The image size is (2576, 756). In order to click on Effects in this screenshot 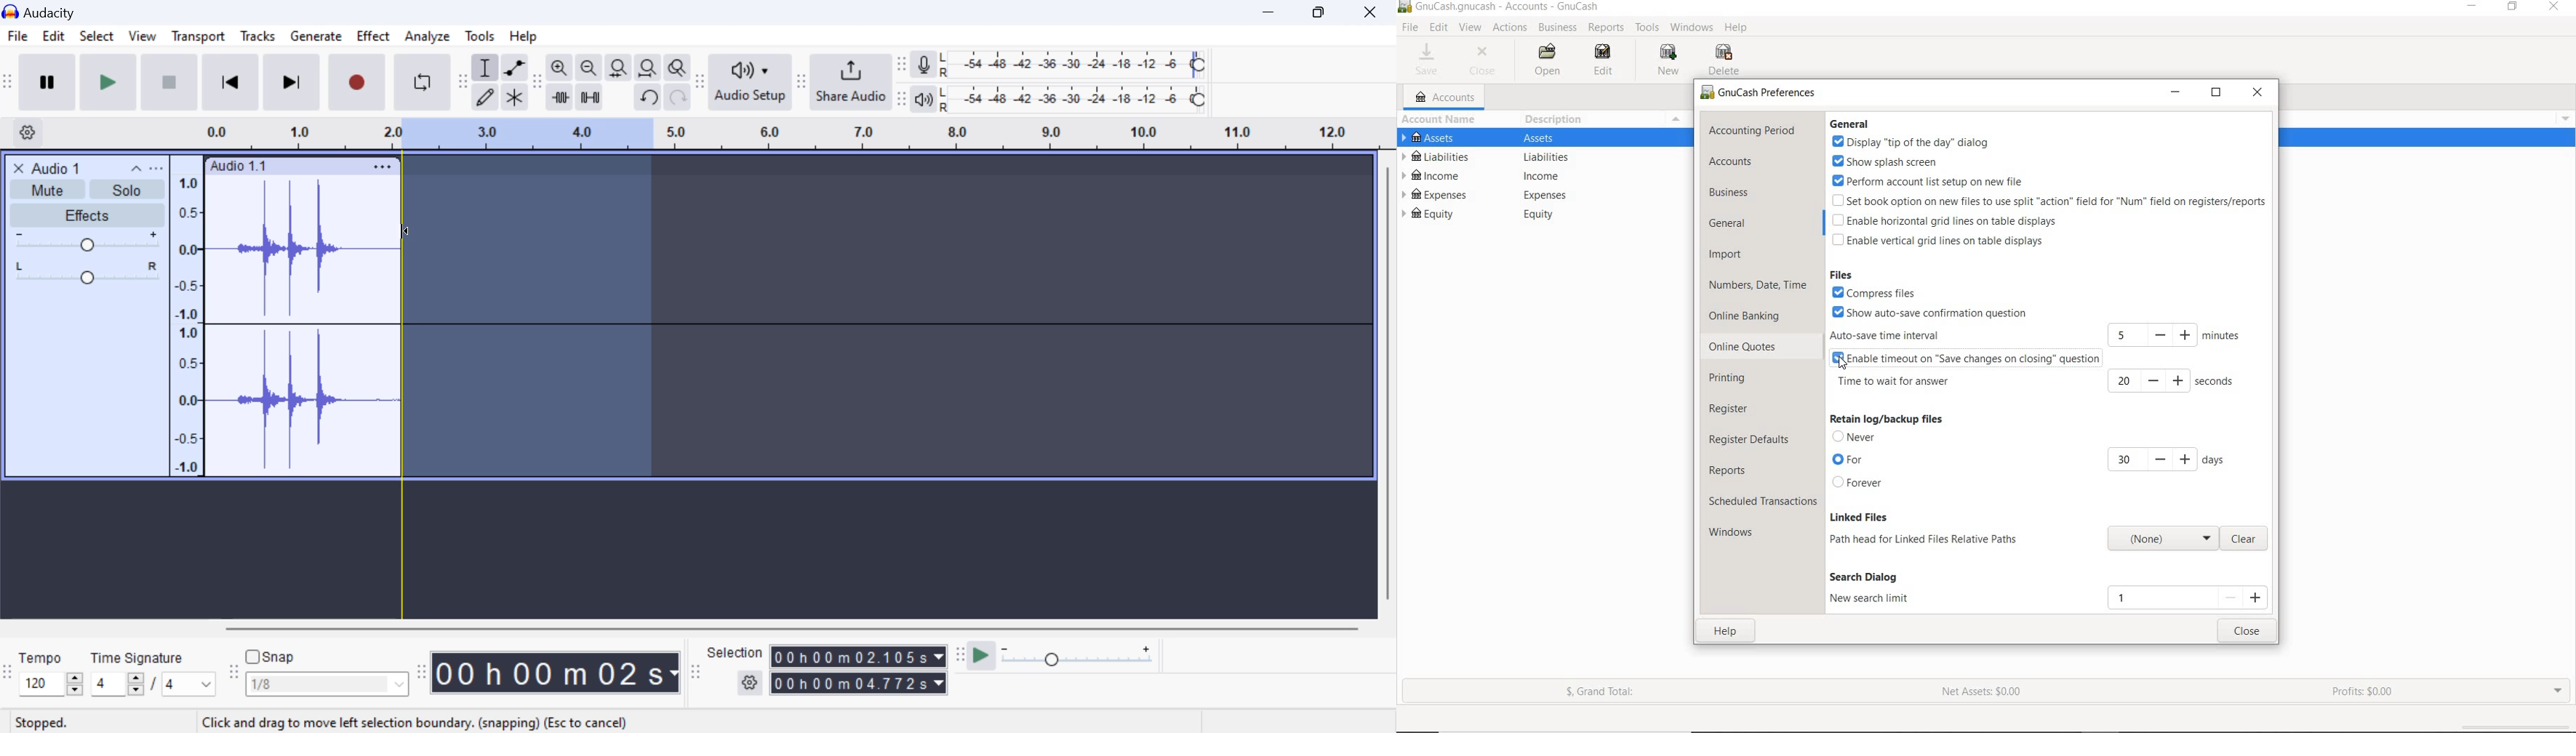, I will do `click(86, 215)`.